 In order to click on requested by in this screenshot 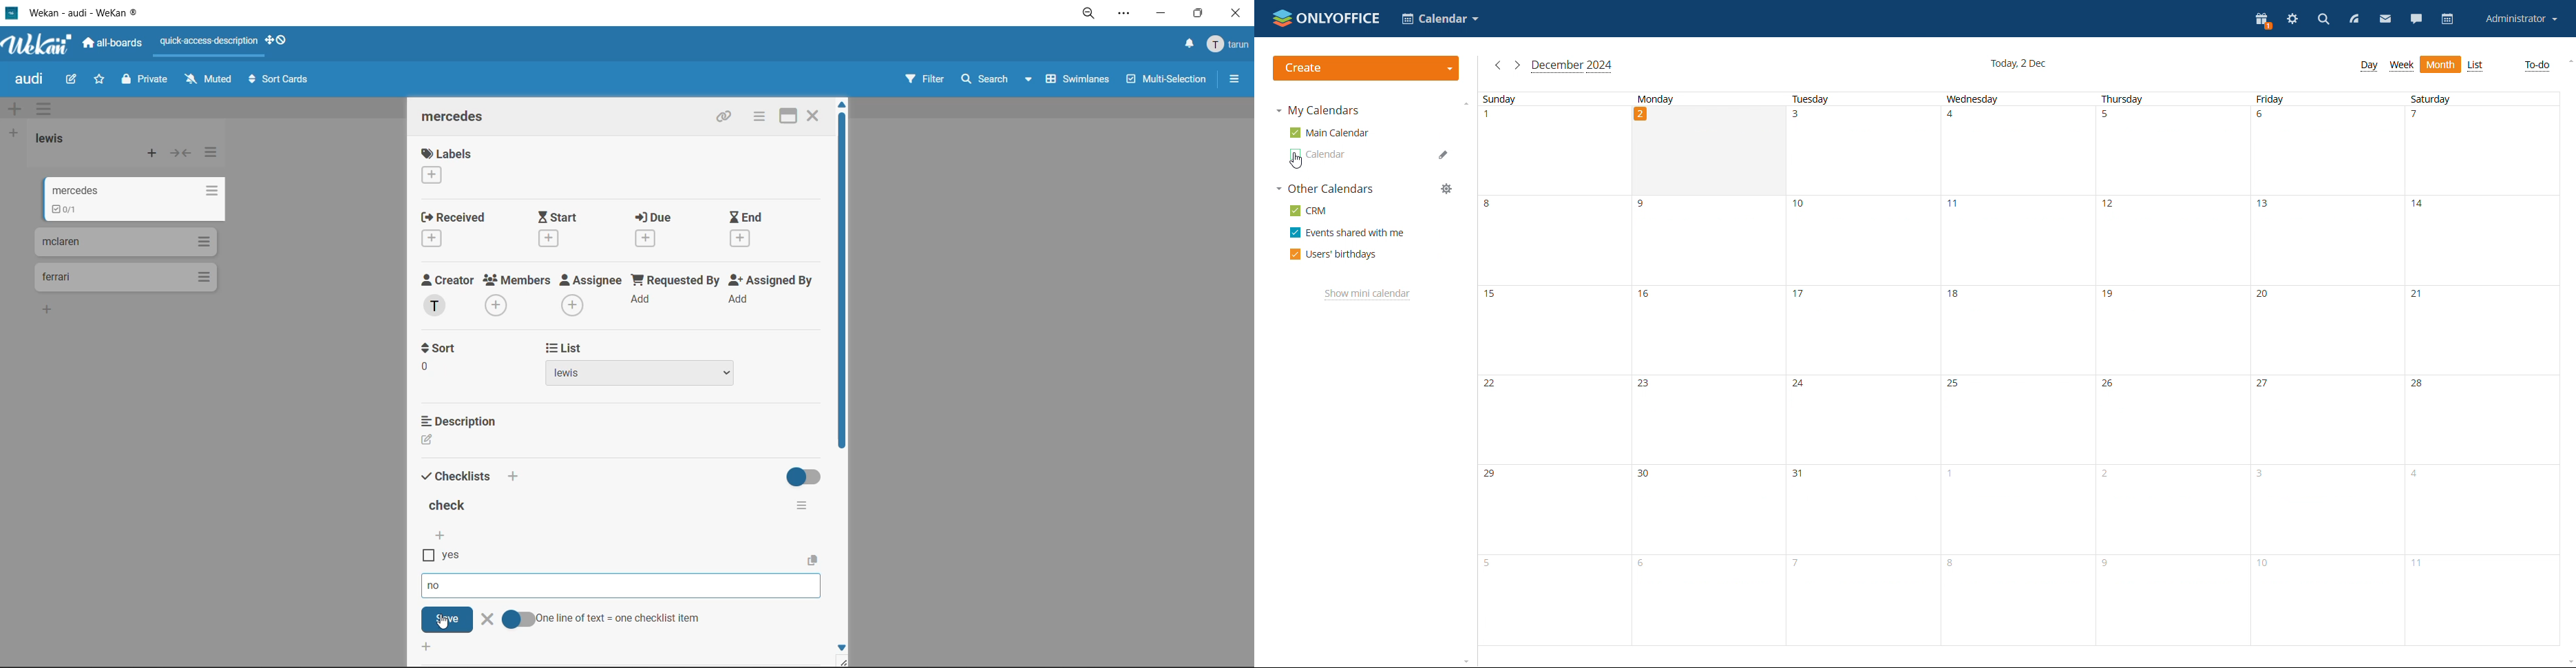, I will do `click(677, 294)`.